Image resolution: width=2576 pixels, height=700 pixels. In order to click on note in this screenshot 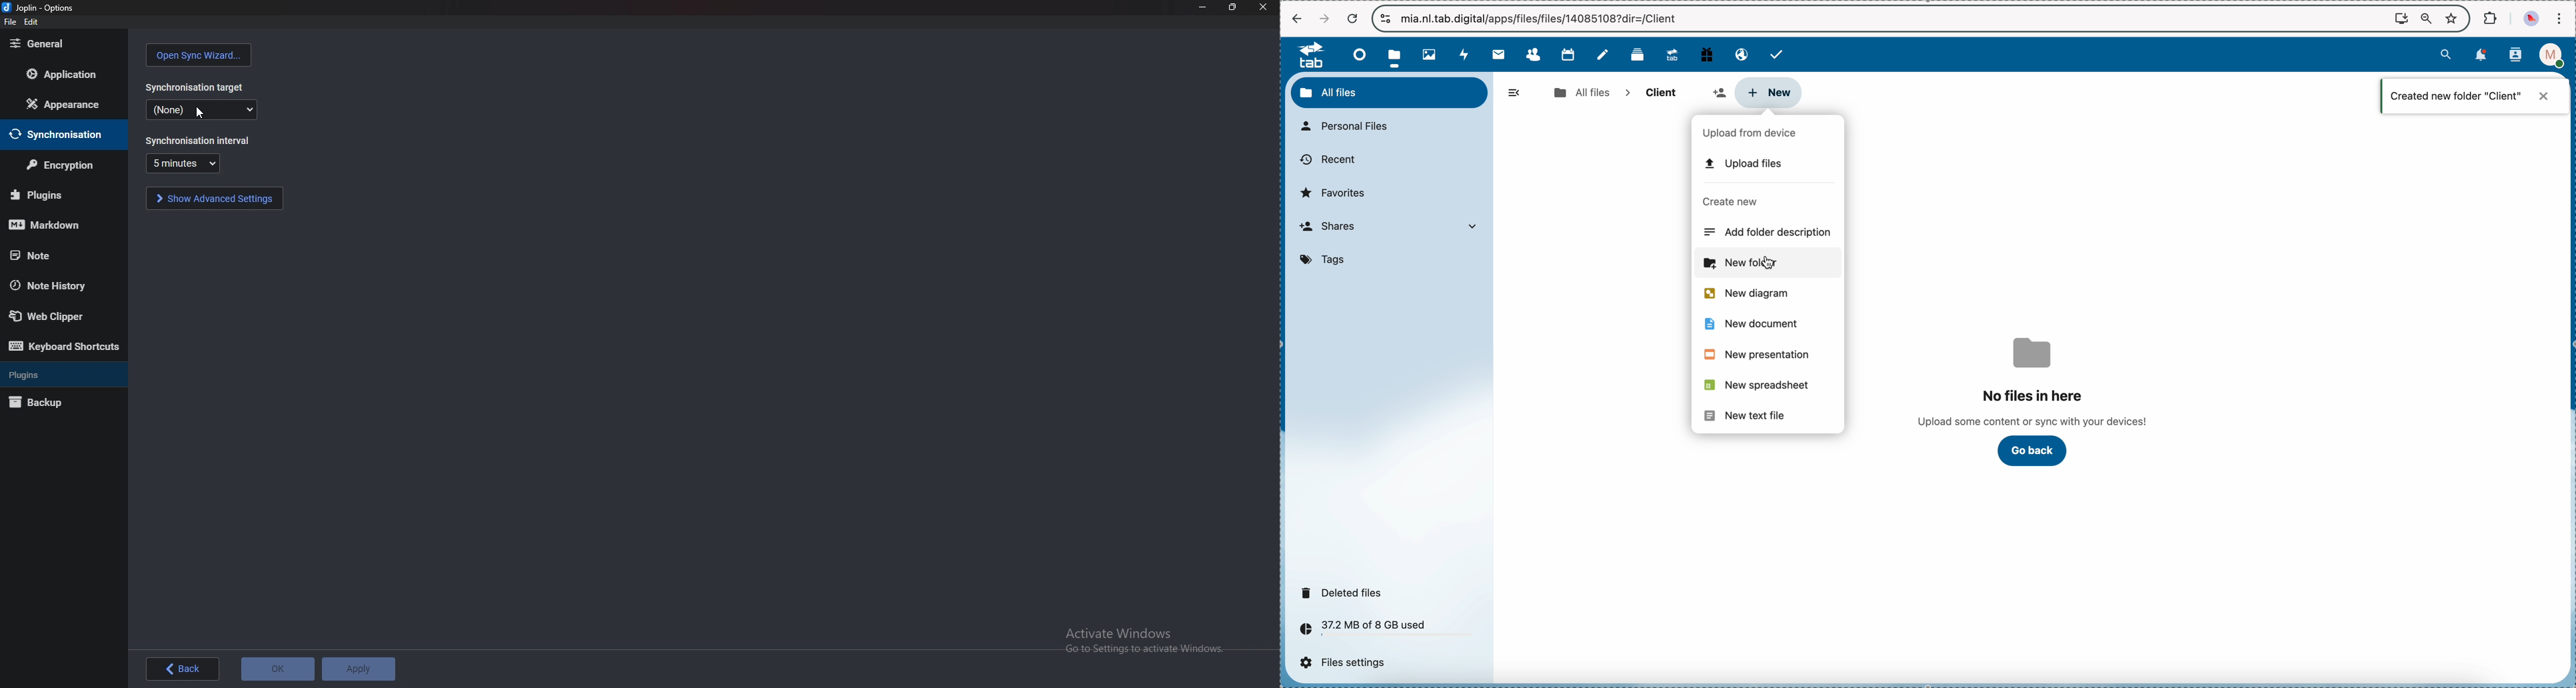, I will do `click(50, 255)`.